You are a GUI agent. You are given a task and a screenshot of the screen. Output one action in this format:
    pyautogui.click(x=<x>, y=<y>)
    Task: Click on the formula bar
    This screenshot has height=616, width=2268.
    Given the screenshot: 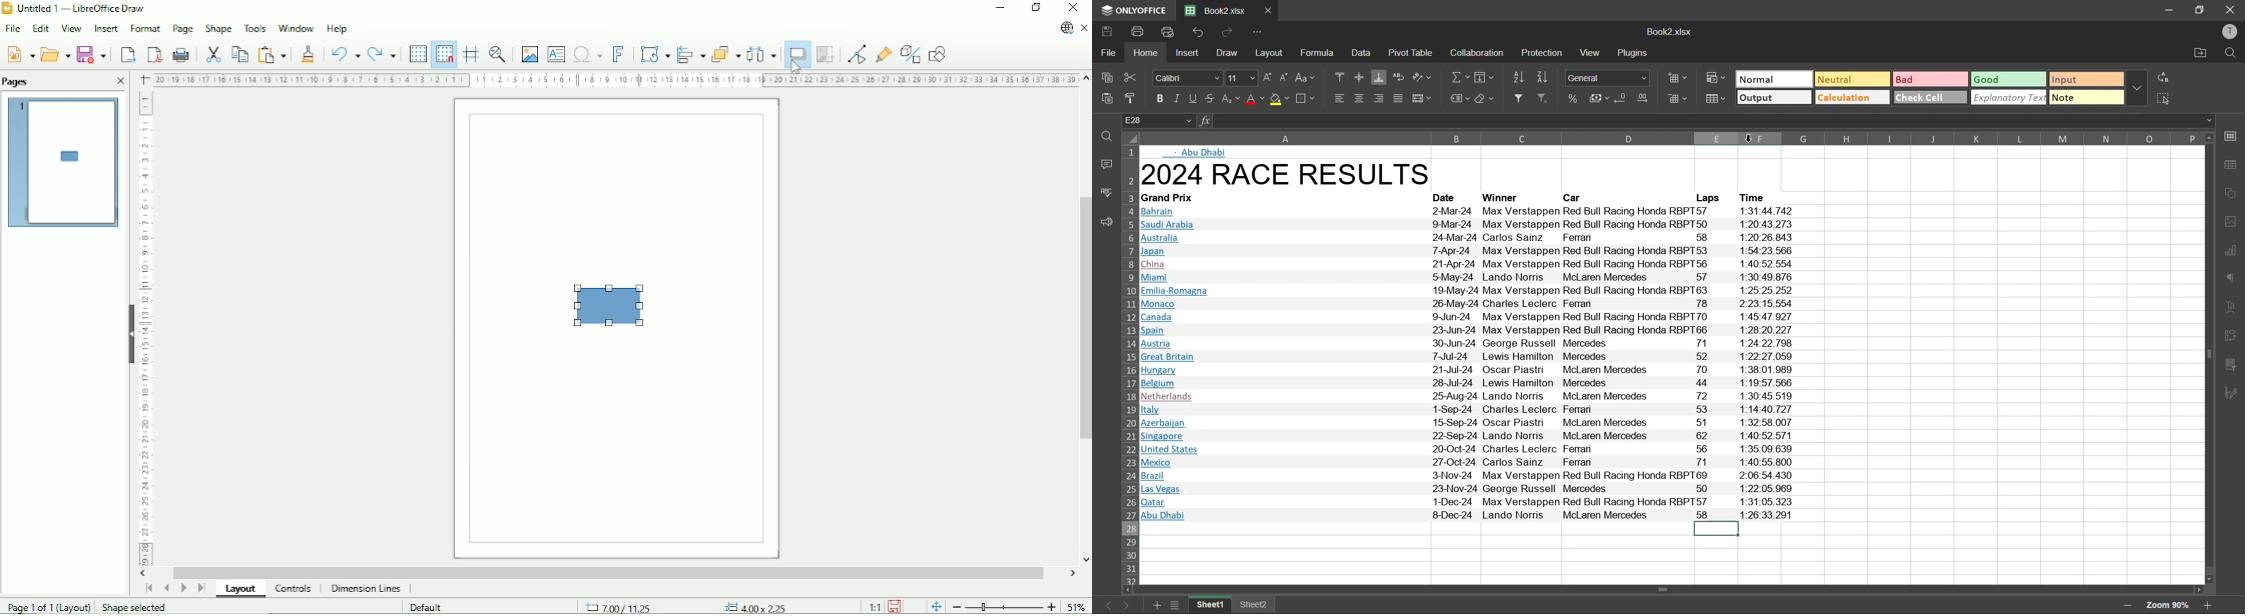 What is the action you would take?
    pyautogui.click(x=1713, y=120)
    